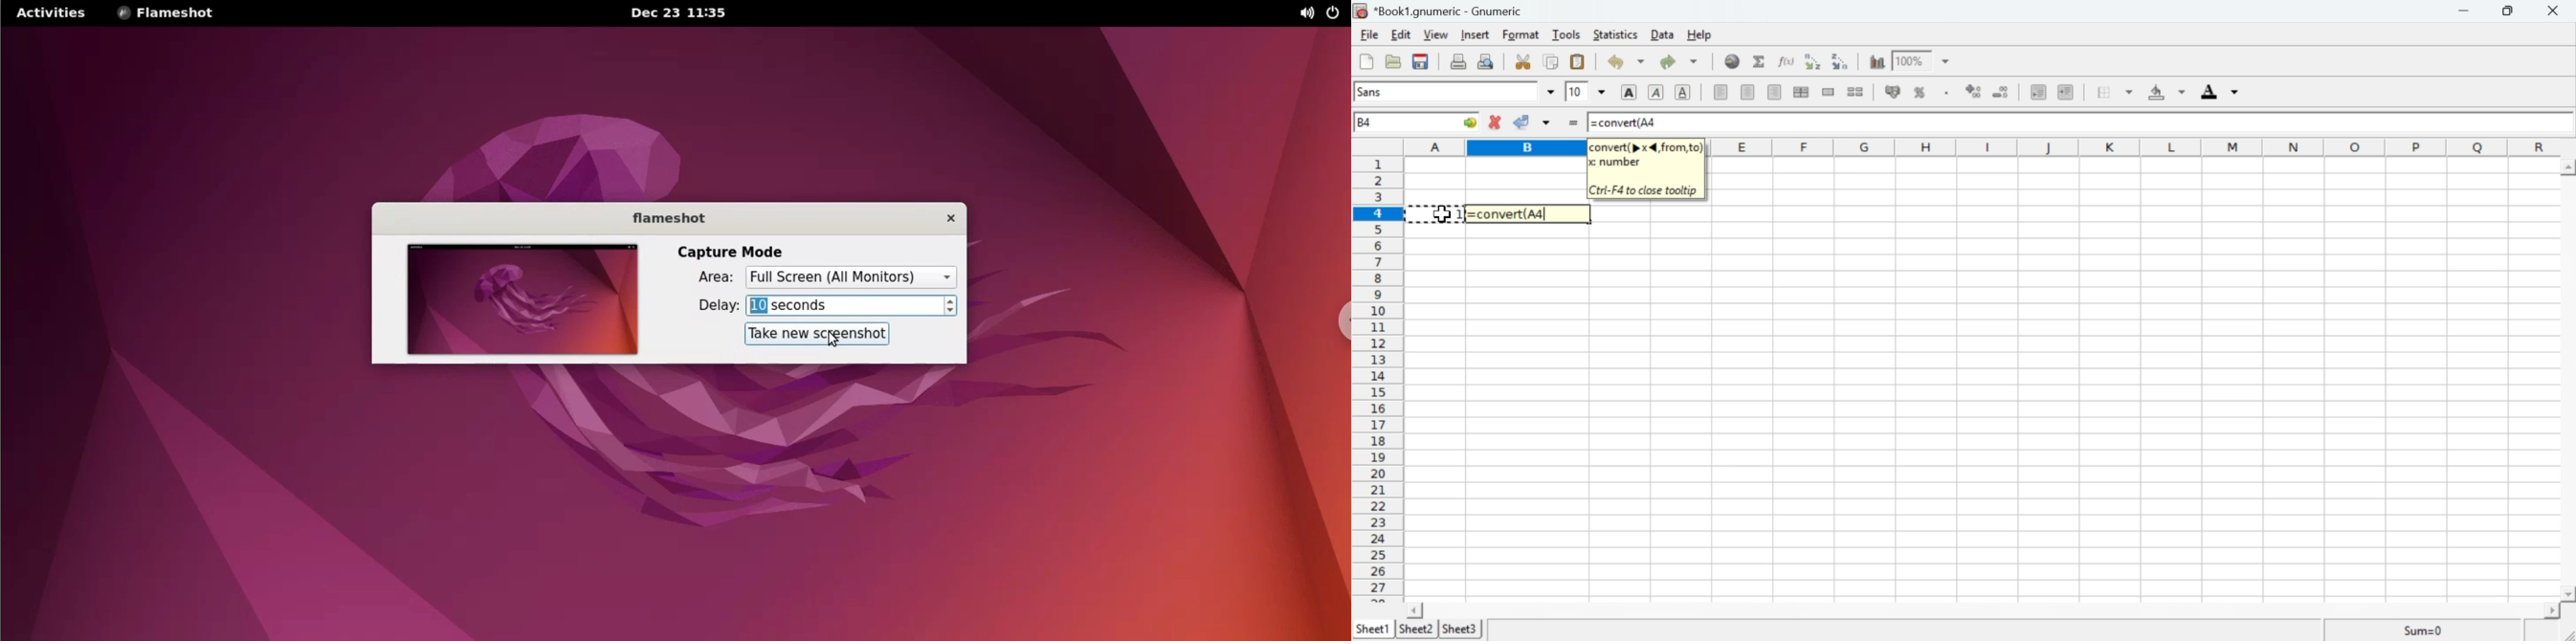  I want to click on area:, so click(709, 280).